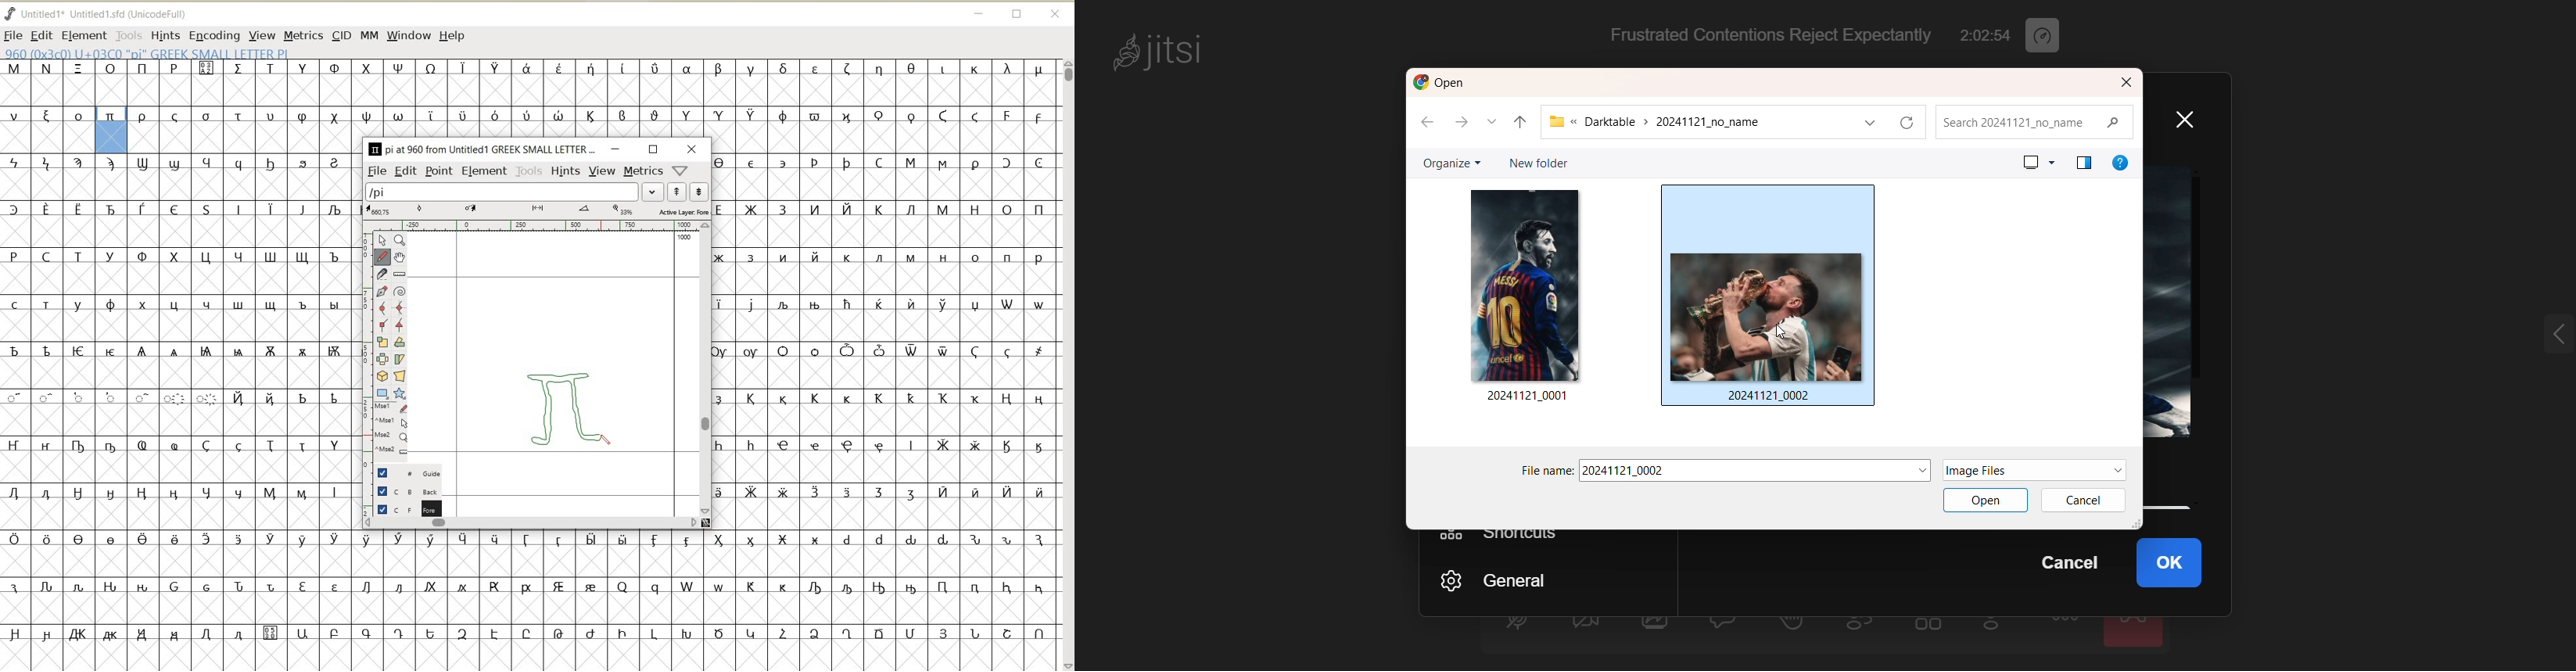 This screenshot has width=2576, height=672. What do you see at coordinates (1465, 123) in the screenshot?
I see `forward` at bounding box center [1465, 123].